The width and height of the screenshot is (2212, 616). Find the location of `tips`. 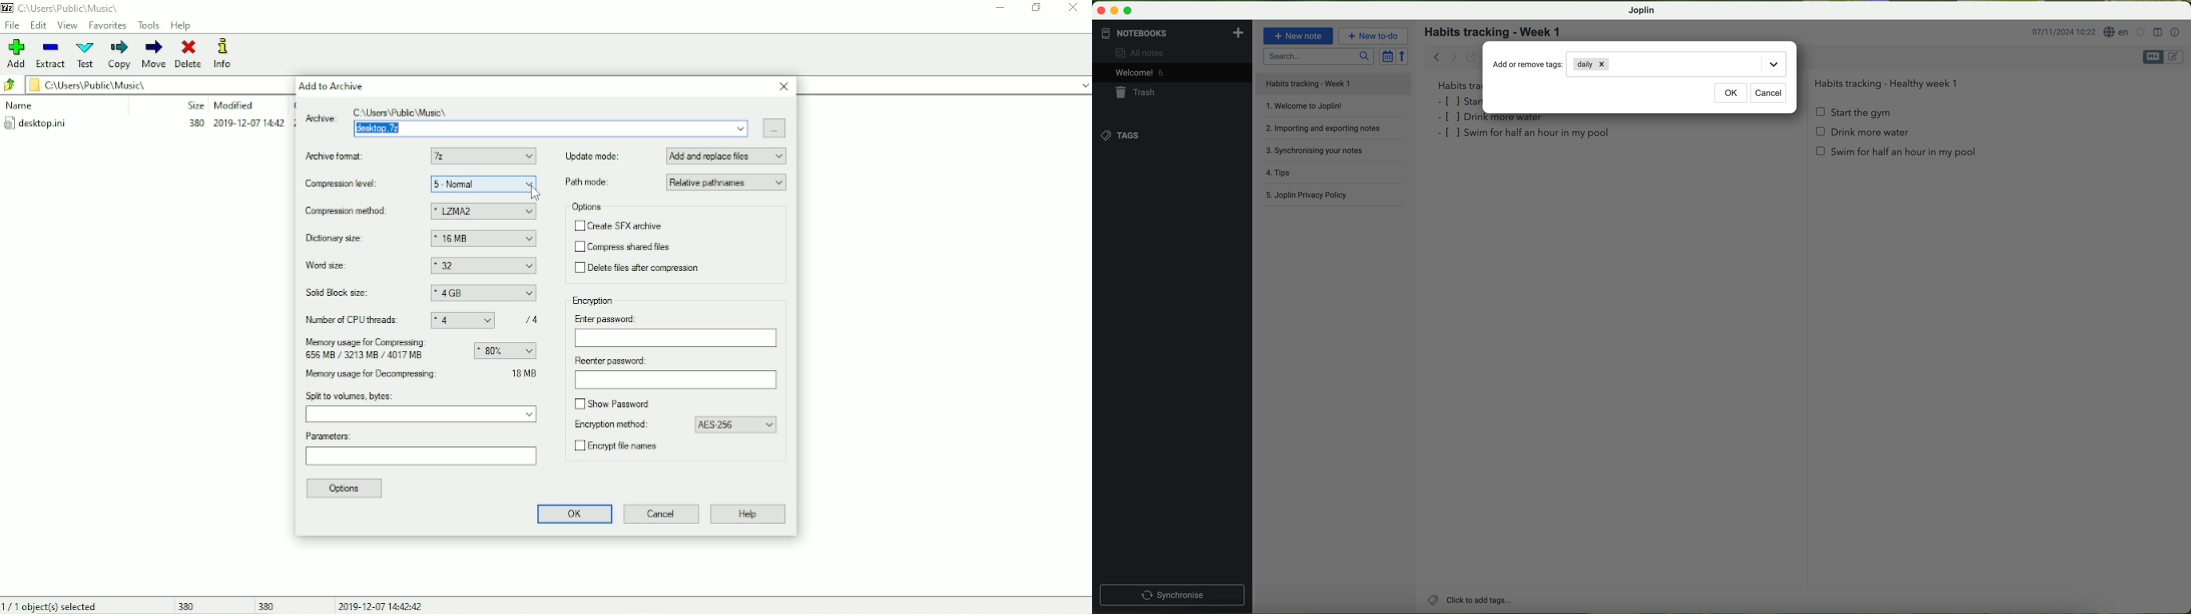

tips is located at coordinates (1336, 175).